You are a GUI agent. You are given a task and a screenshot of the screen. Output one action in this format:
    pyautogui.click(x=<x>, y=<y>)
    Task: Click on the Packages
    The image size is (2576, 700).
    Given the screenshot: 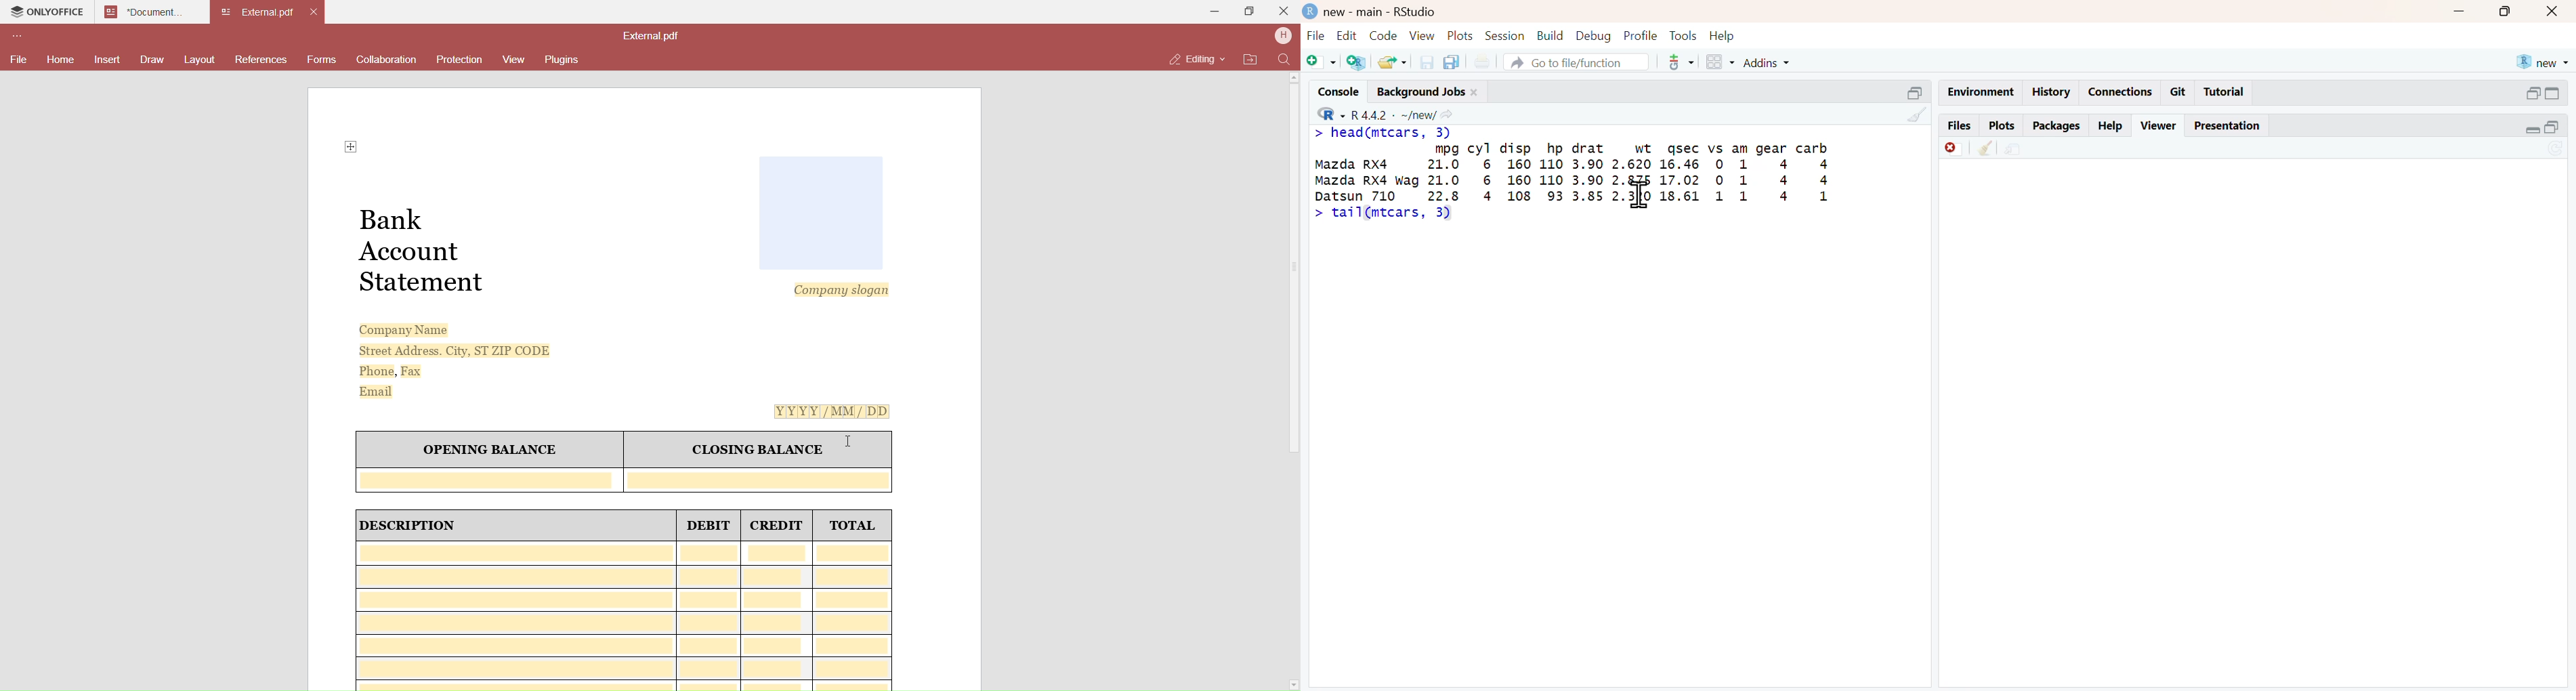 What is the action you would take?
    pyautogui.click(x=2057, y=124)
    